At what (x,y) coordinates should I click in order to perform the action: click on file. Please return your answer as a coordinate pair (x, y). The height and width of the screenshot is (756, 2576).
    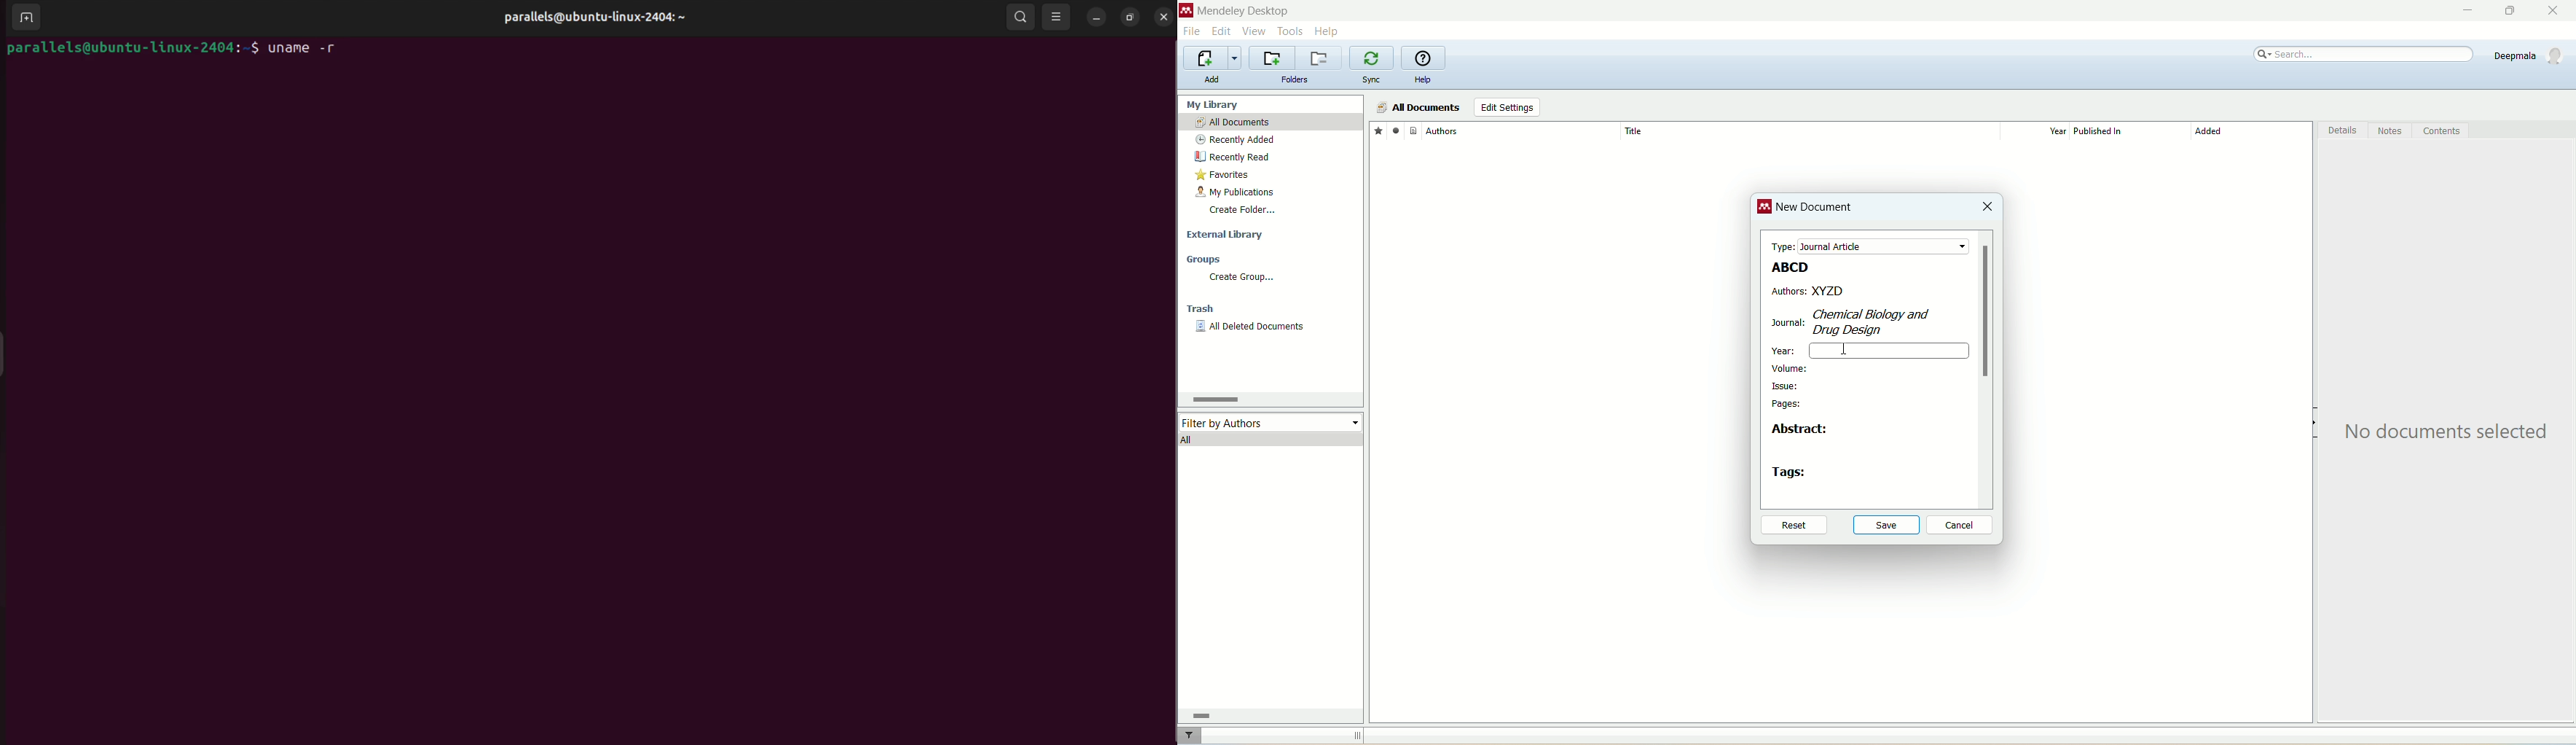
    Looking at the image, I should click on (1191, 33).